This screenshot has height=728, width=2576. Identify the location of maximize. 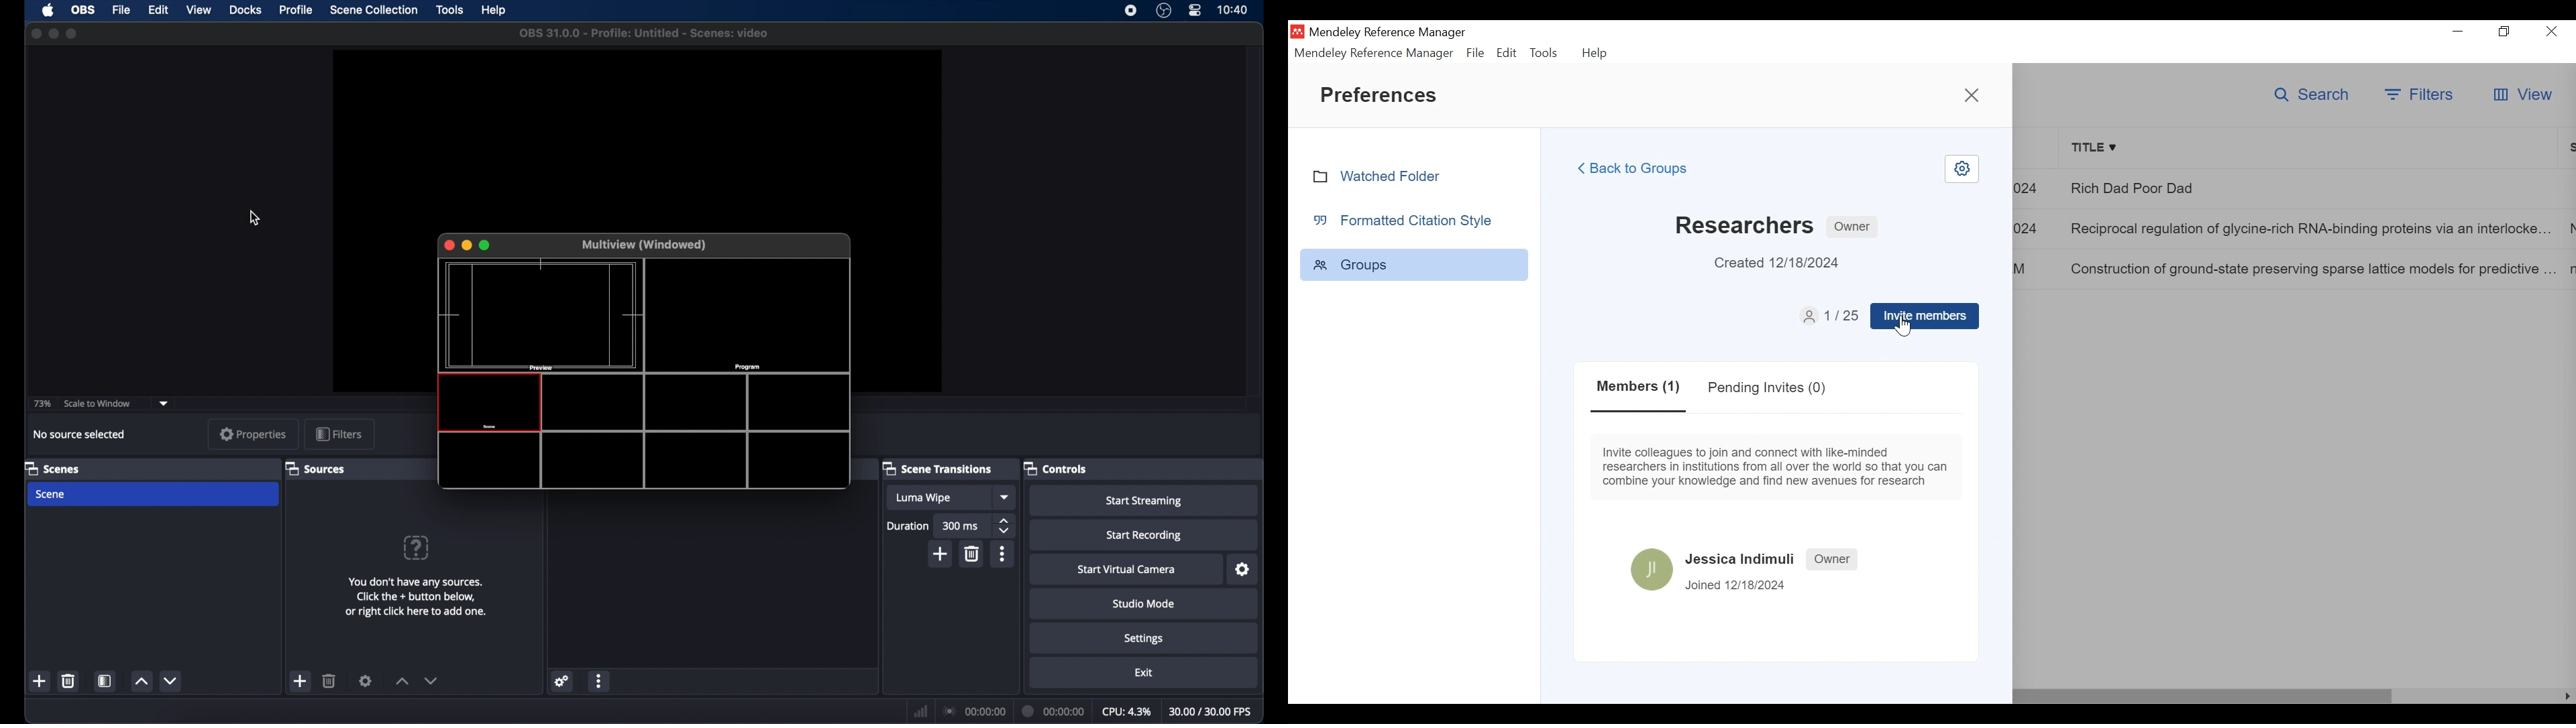
(72, 34).